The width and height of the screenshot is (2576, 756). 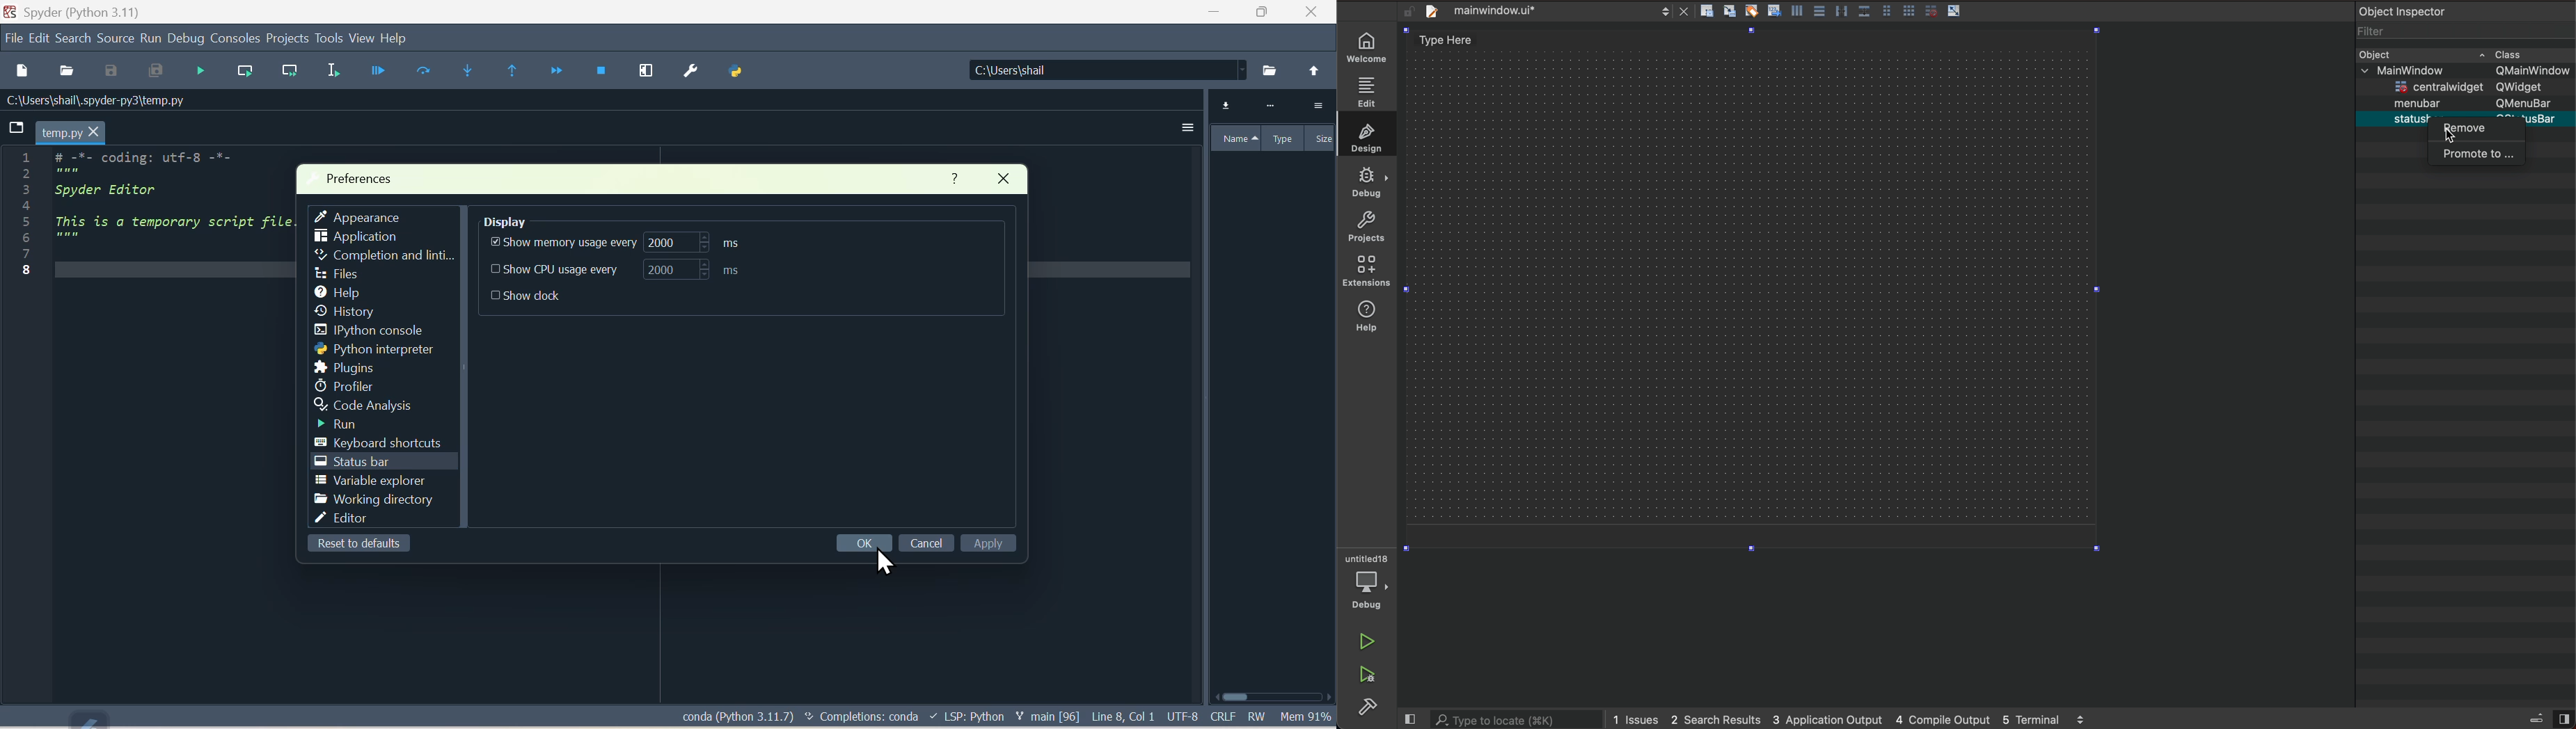 I want to click on back, so click(x=1314, y=70).